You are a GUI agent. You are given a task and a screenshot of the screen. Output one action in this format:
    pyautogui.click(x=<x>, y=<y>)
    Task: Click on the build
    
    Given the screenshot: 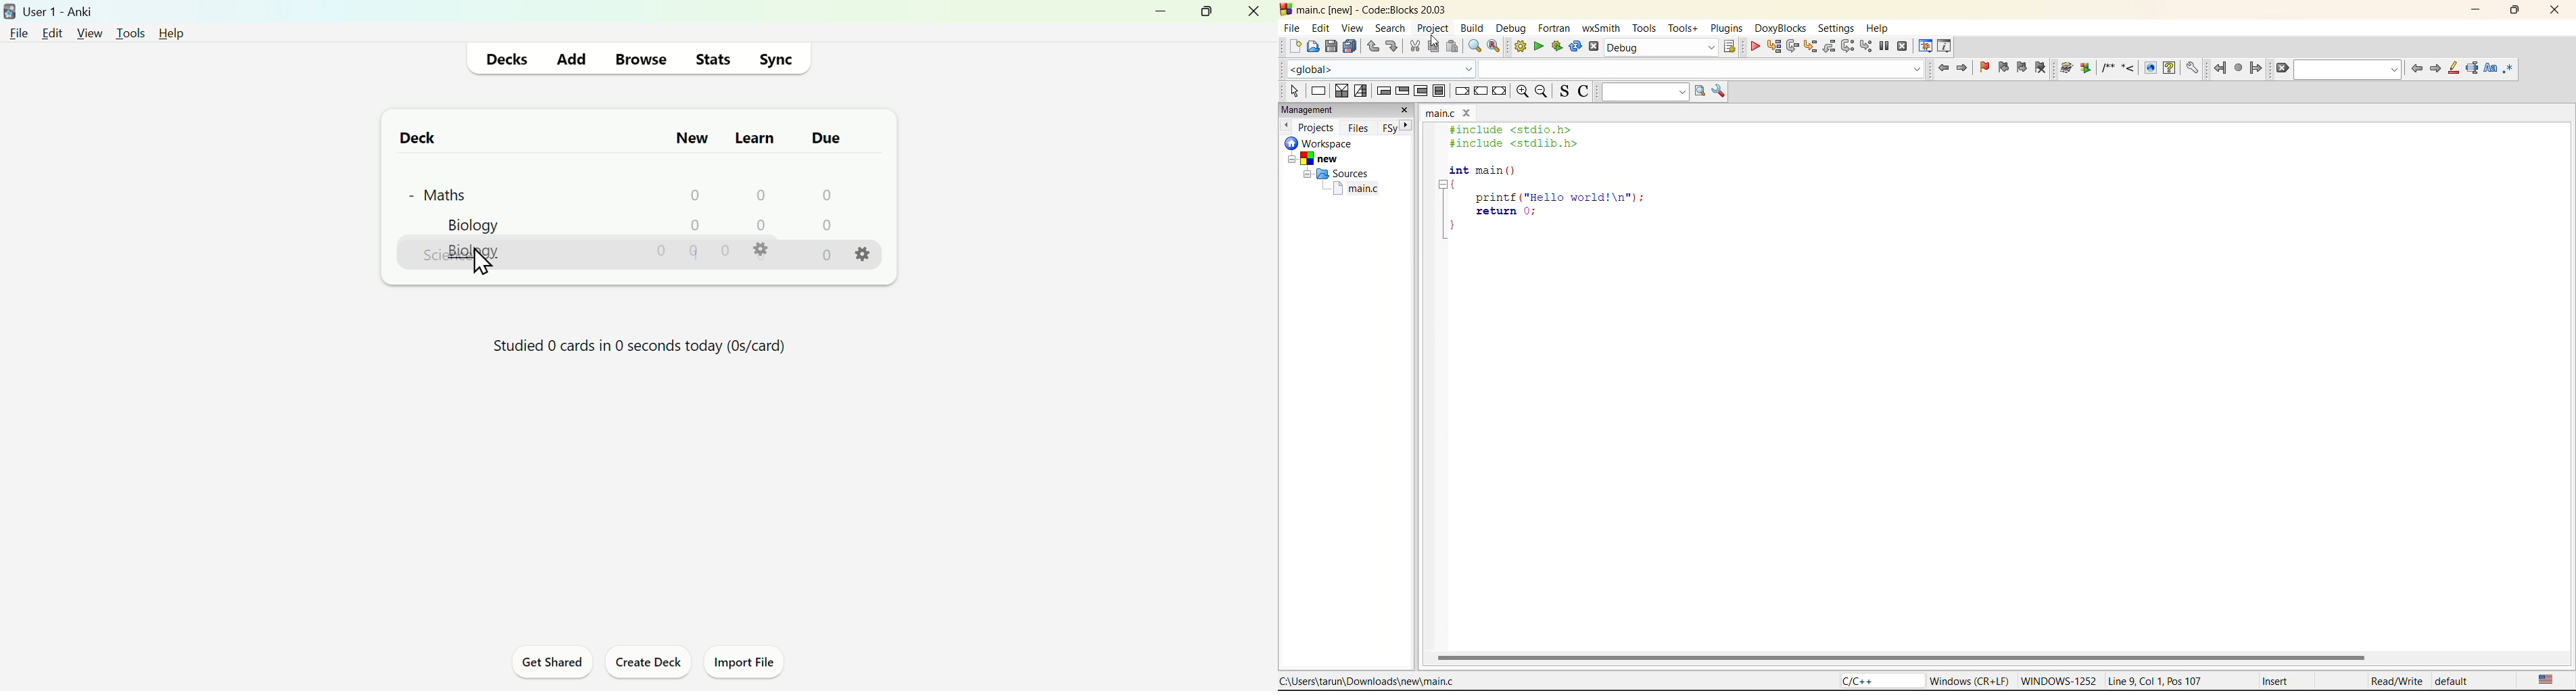 What is the action you would take?
    pyautogui.click(x=1472, y=28)
    